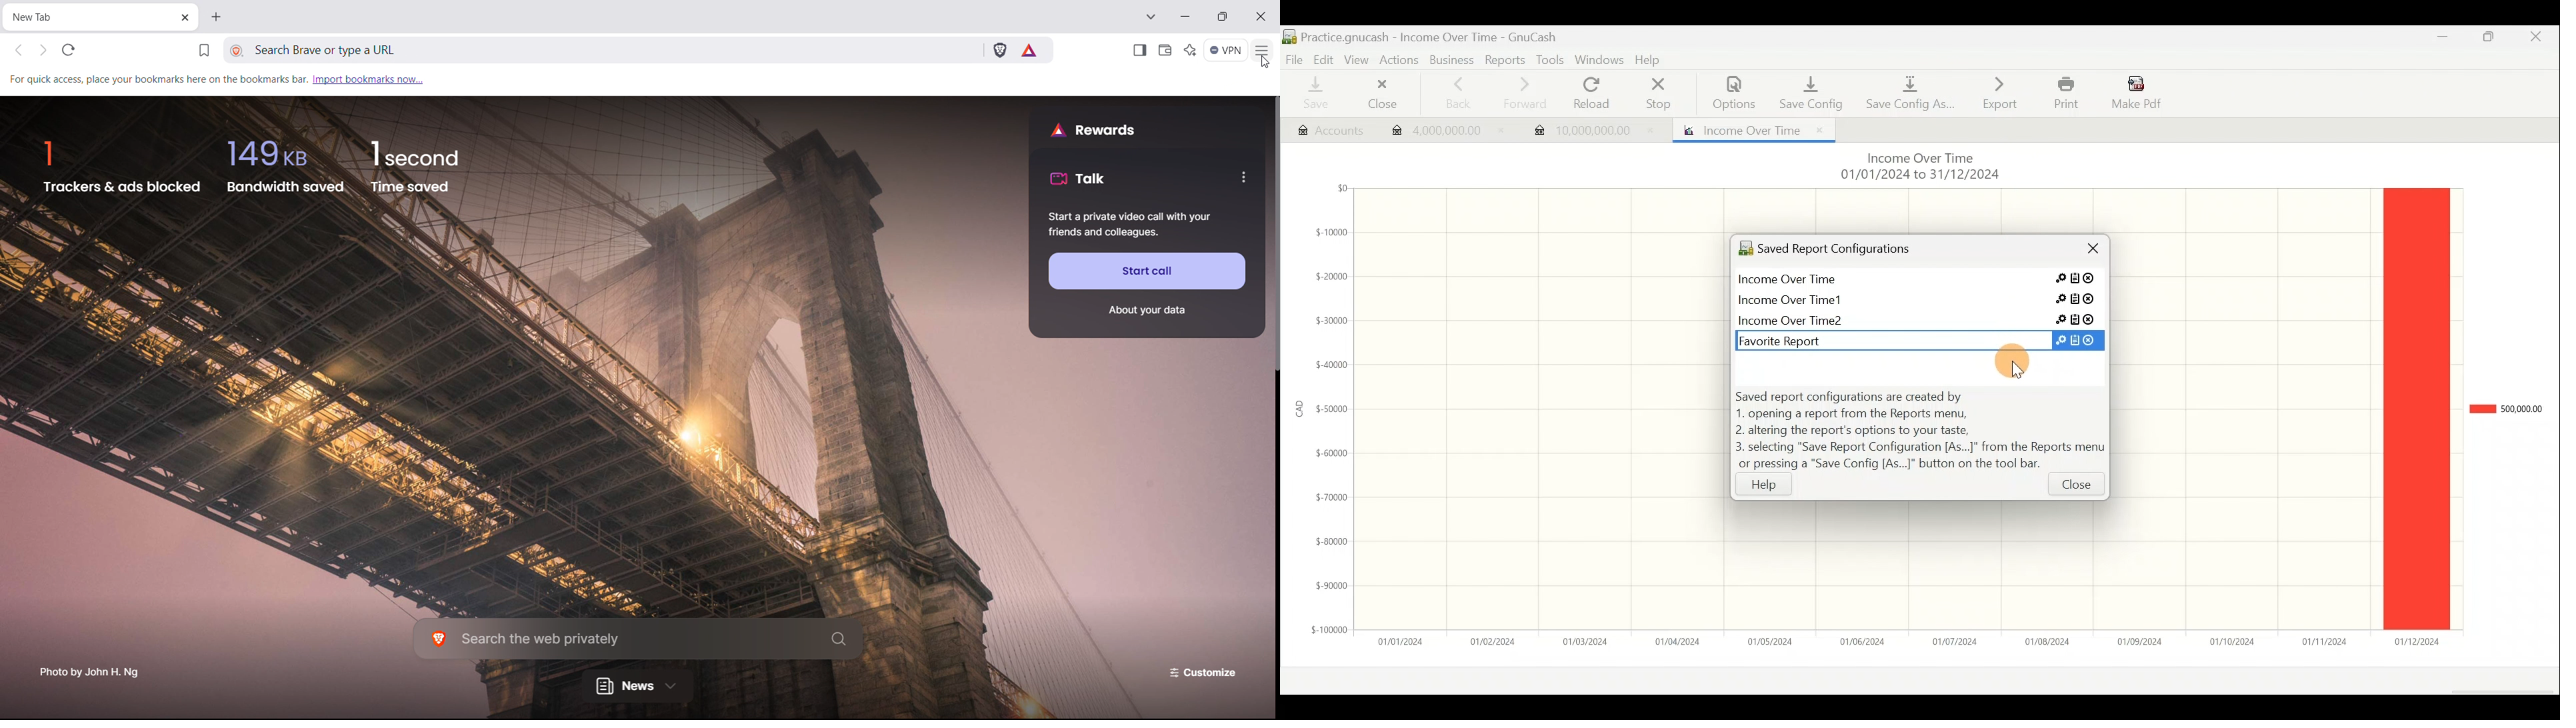 The width and height of the screenshot is (2576, 728). What do you see at coordinates (1808, 88) in the screenshot?
I see `Save config` at bounding box center [1808, 88].